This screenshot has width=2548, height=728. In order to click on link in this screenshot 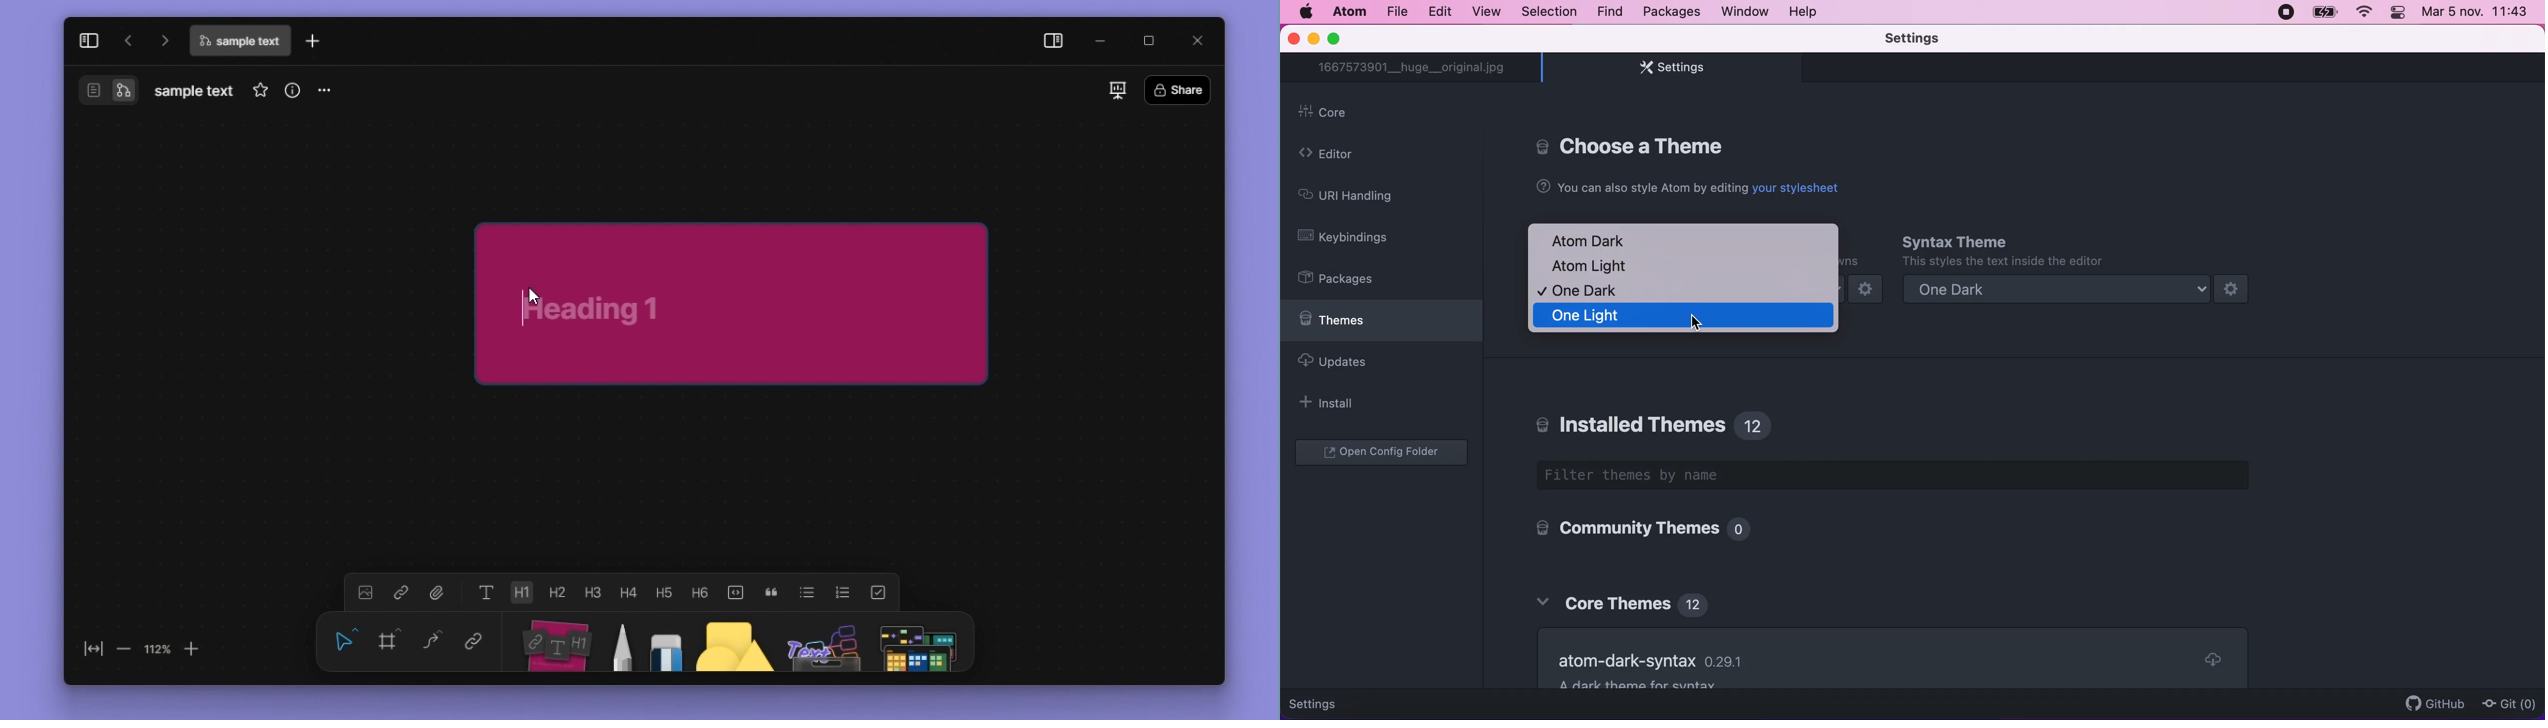, I will do `click(401, 592)`.